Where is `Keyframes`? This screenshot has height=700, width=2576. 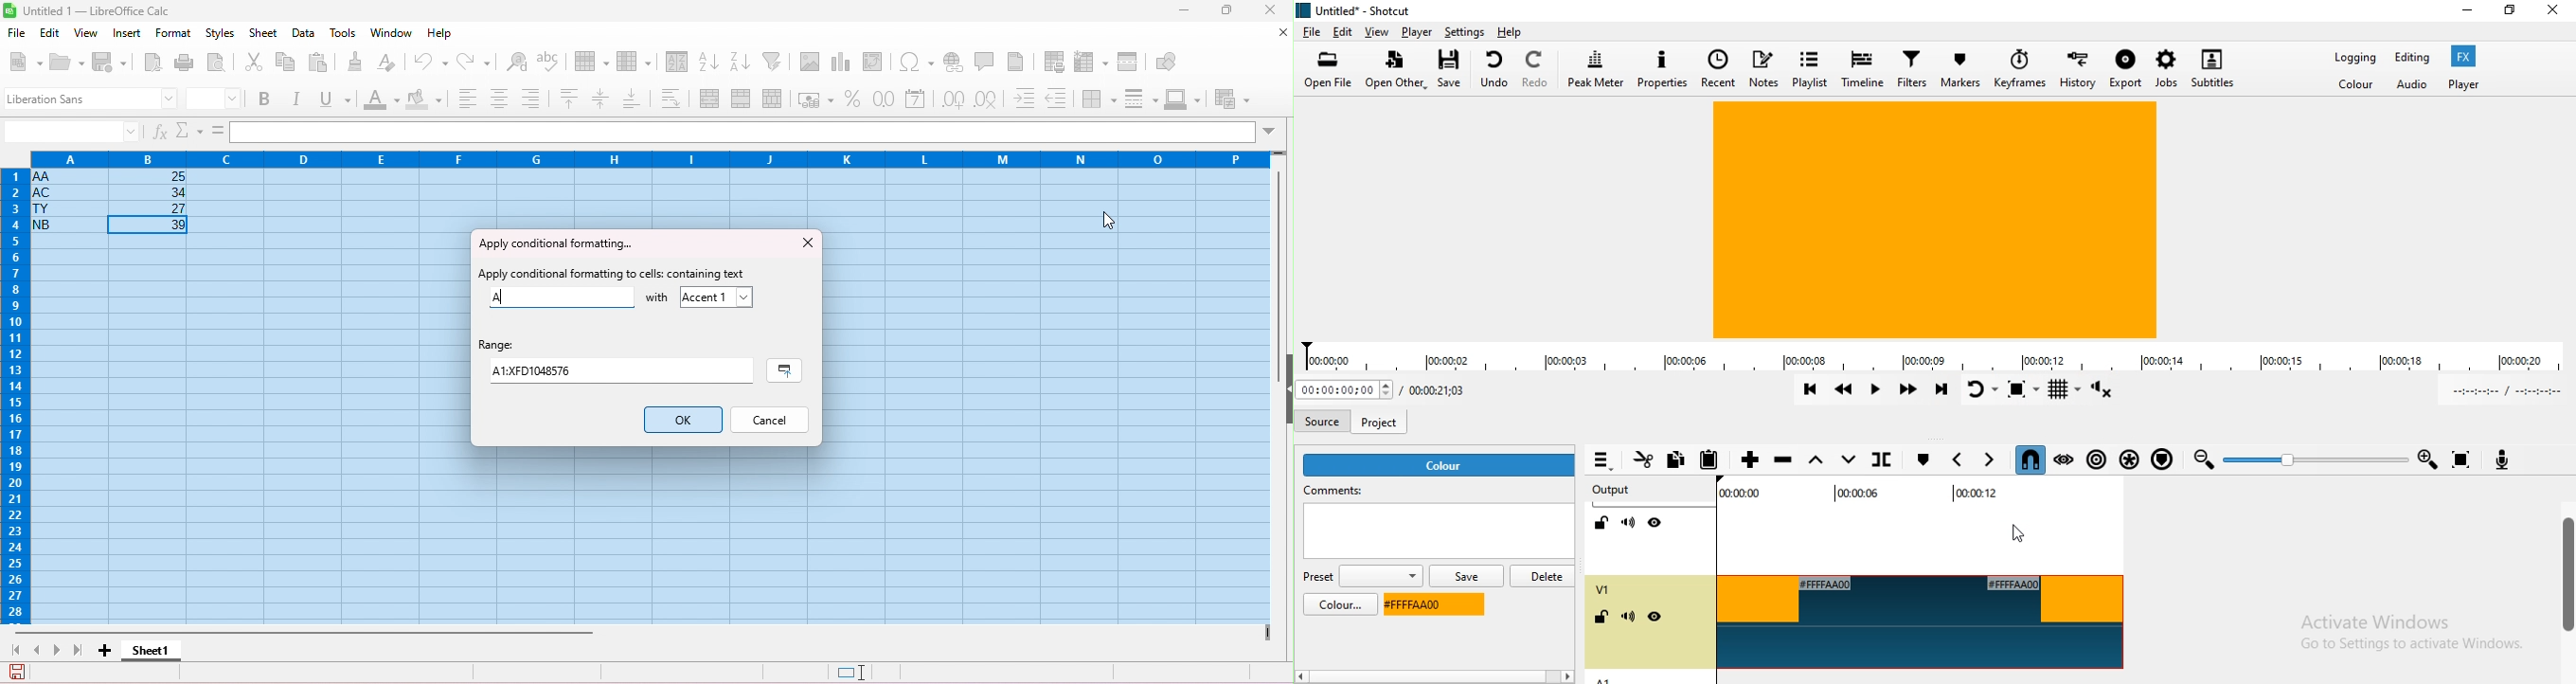 Keyframes is located at coordinates (2021, 73).